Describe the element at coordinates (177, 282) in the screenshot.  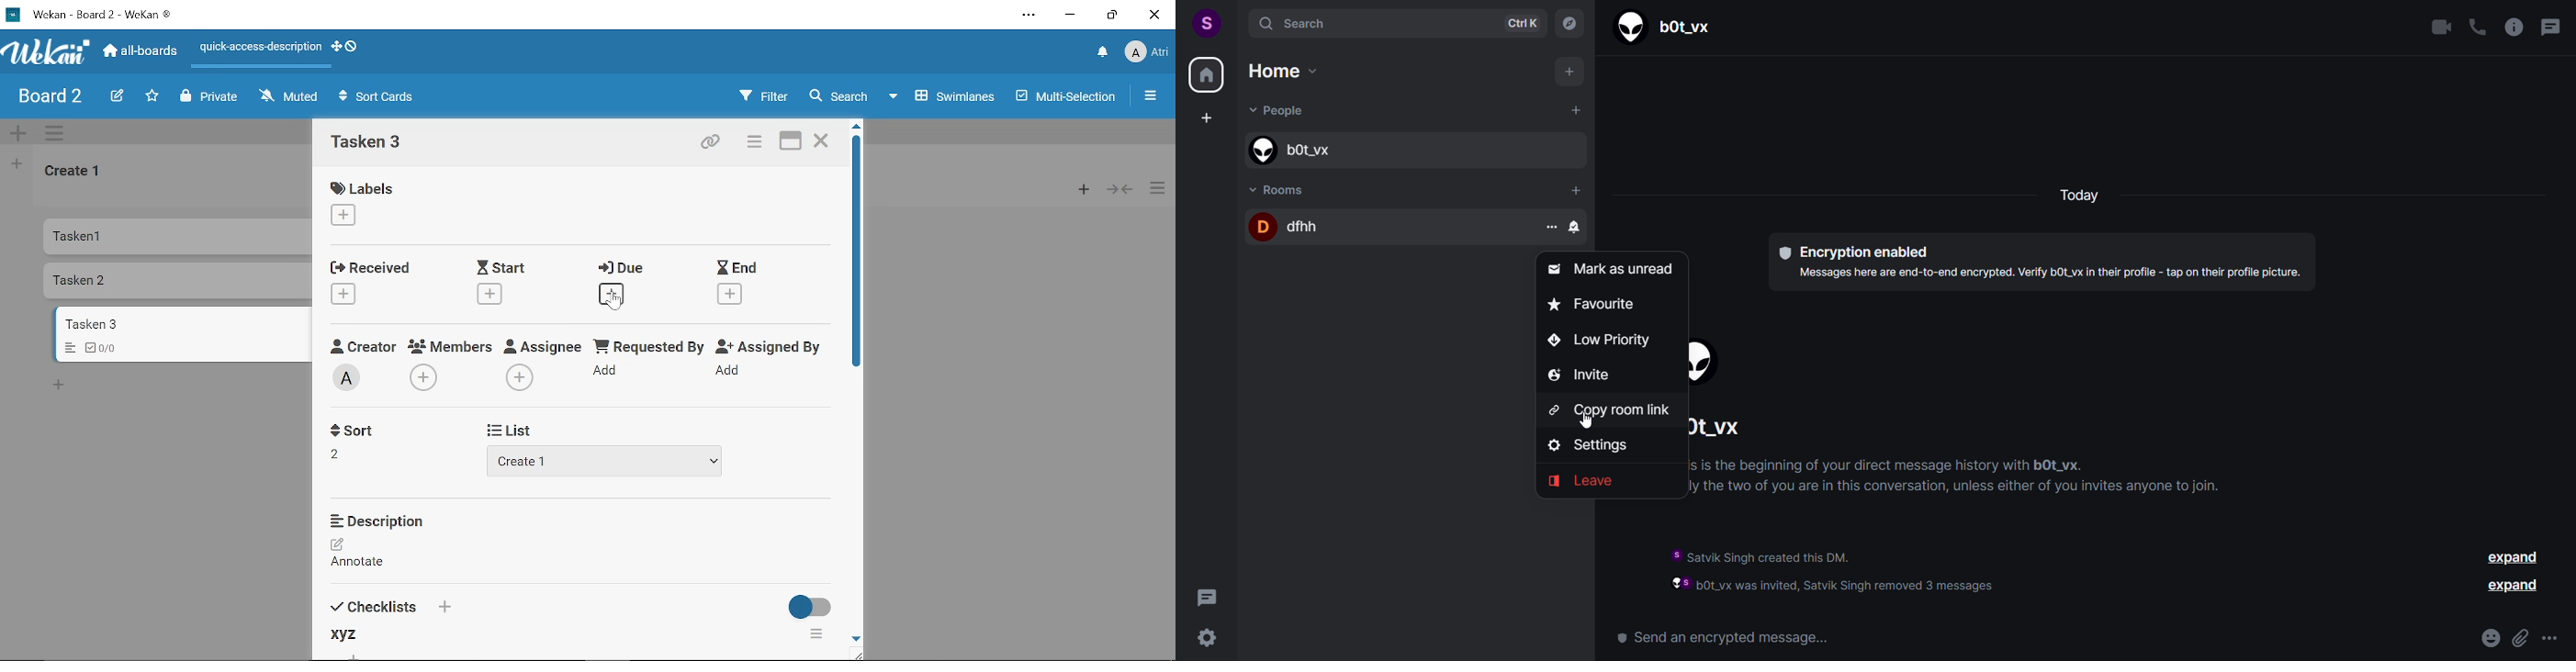
I see `Card titled "Tasken 2"` at that location.